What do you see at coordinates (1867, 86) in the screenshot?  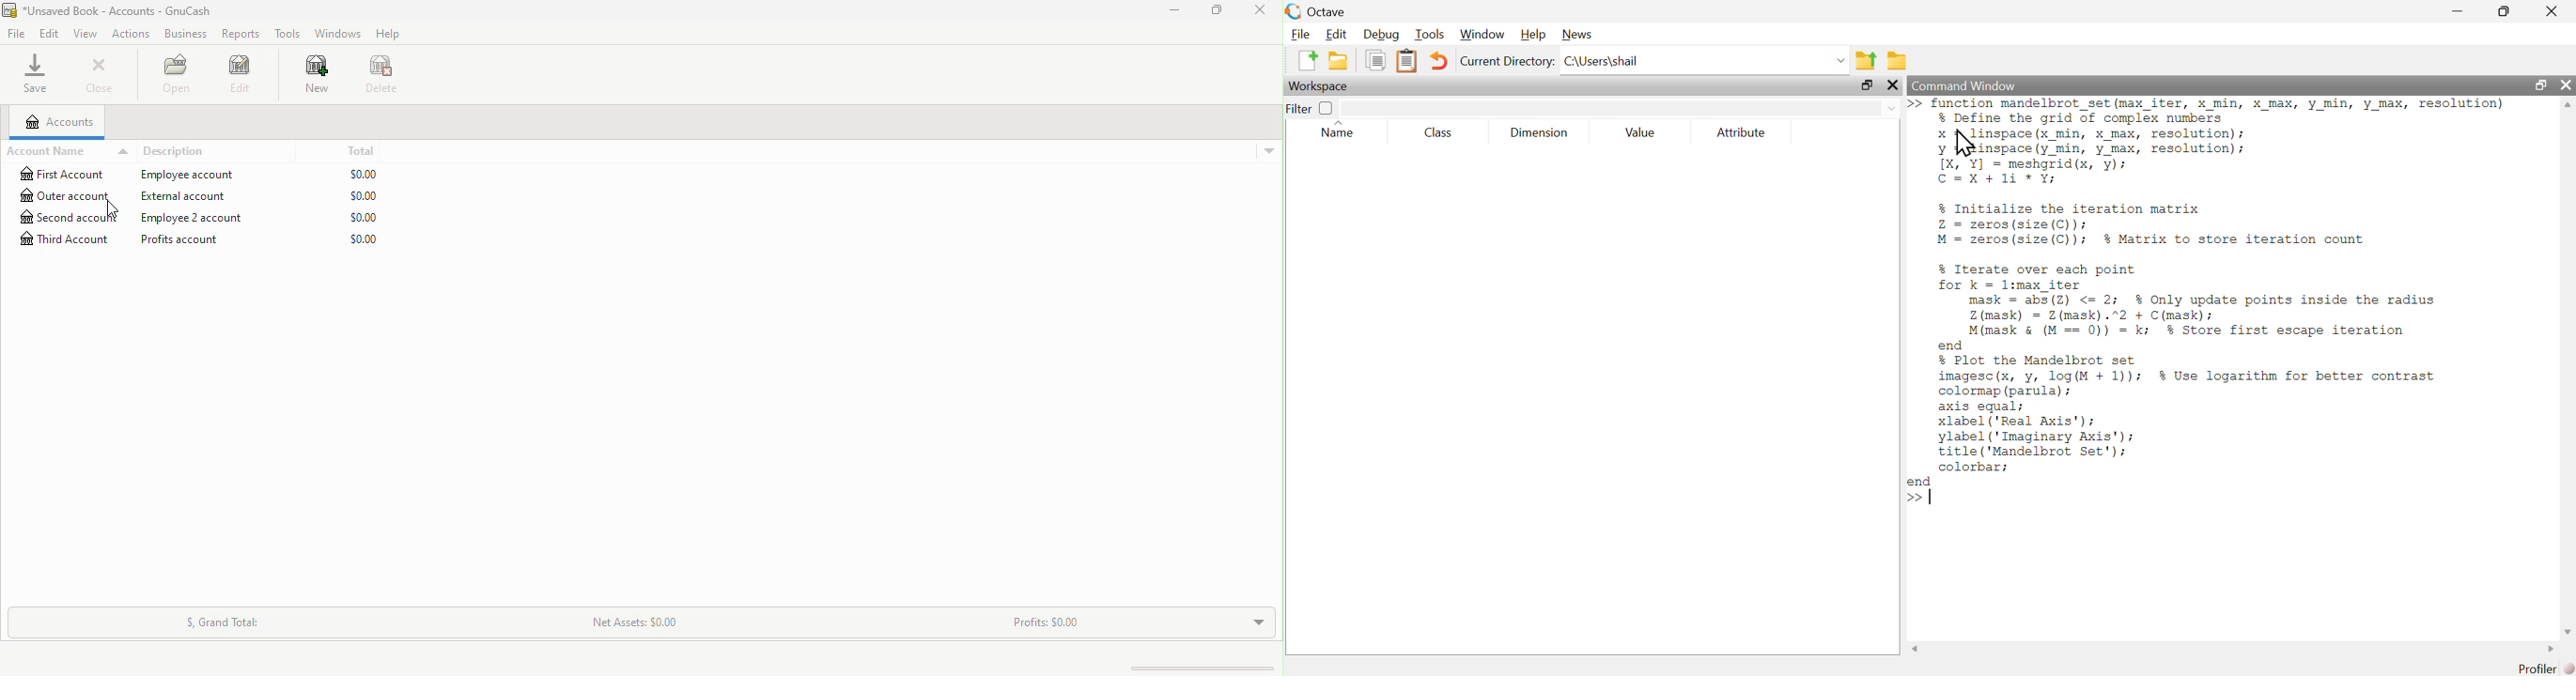 I see `maximize` at bounding box center [1867, 86].